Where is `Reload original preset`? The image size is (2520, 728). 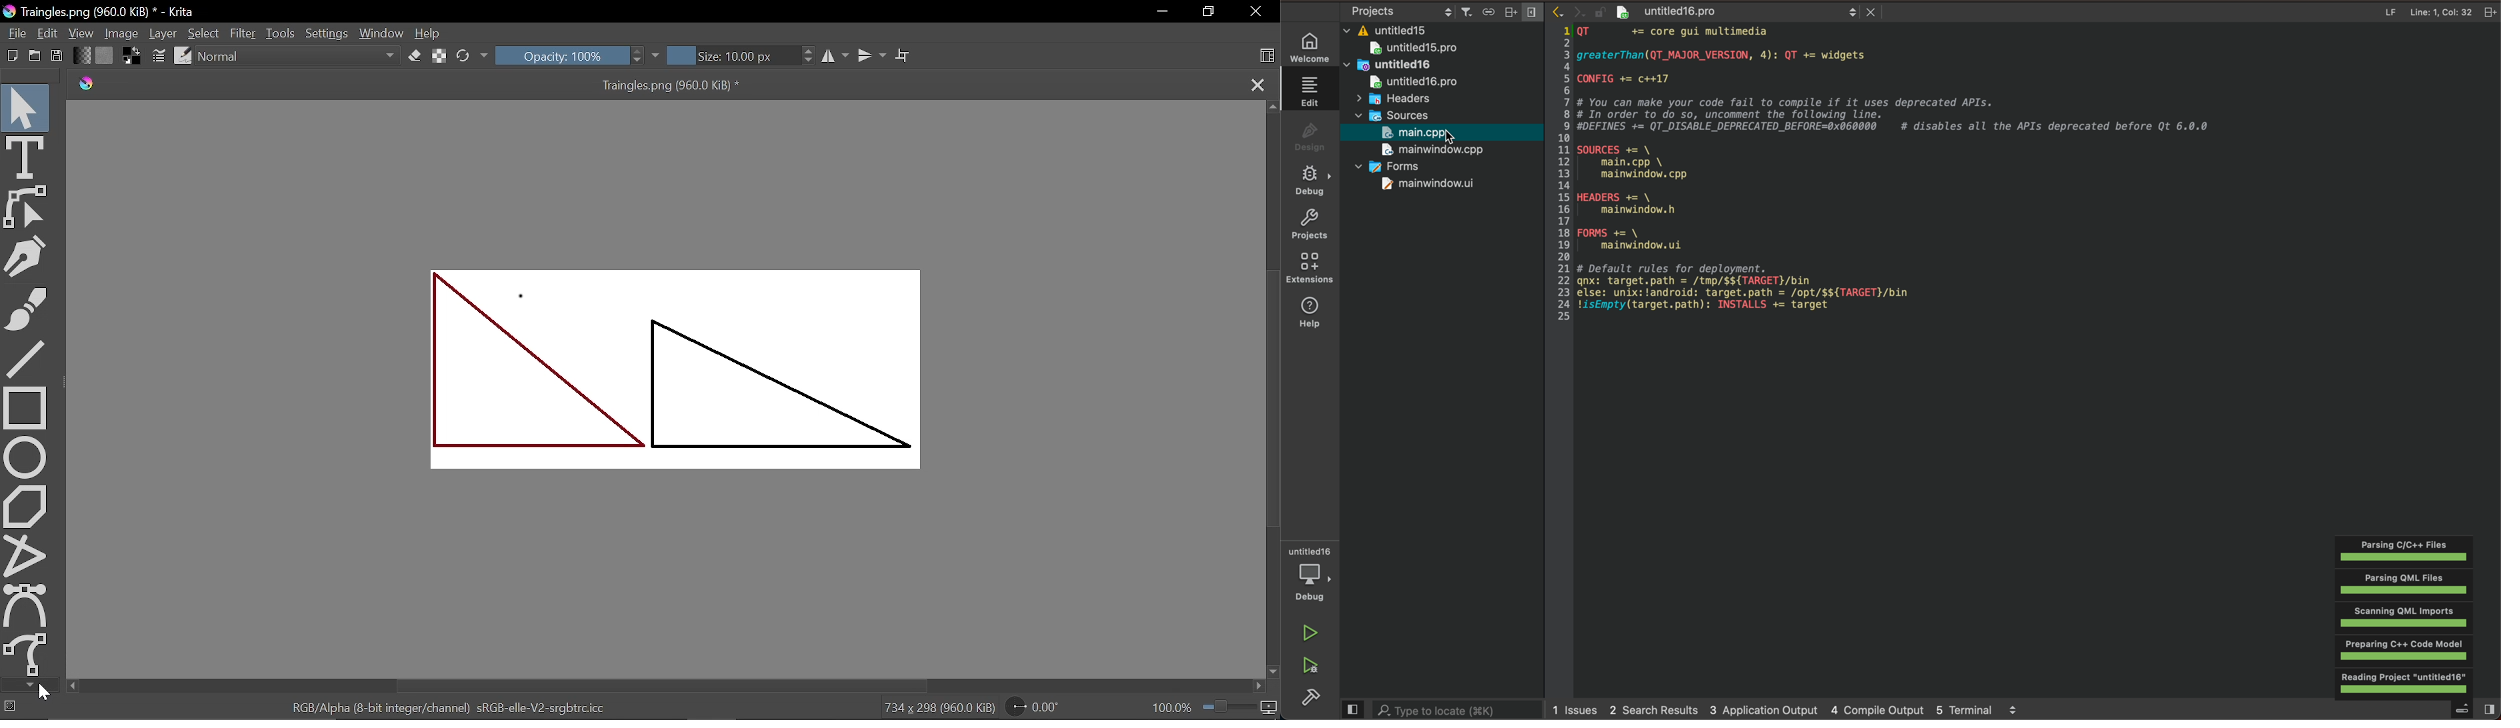 Reload original preset is located at coordinates (464, 57).